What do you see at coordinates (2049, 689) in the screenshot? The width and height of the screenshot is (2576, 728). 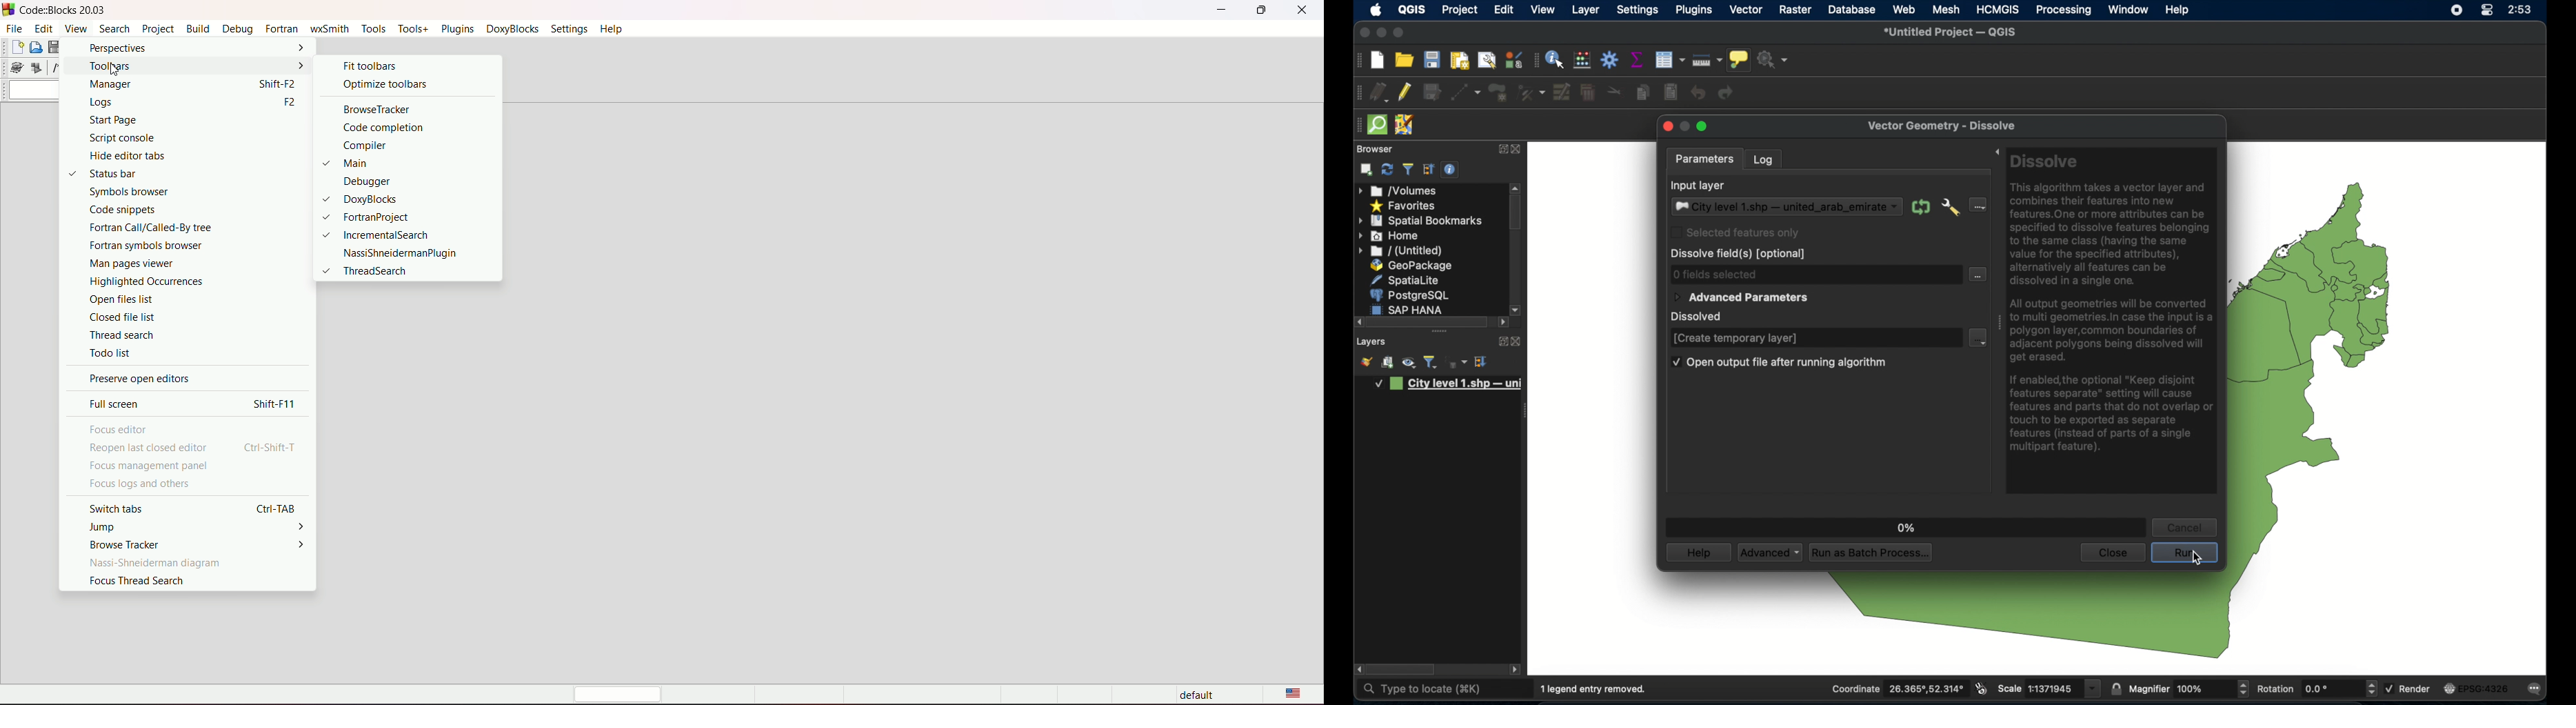 I see `scale` at bounding box center [2049, 689].